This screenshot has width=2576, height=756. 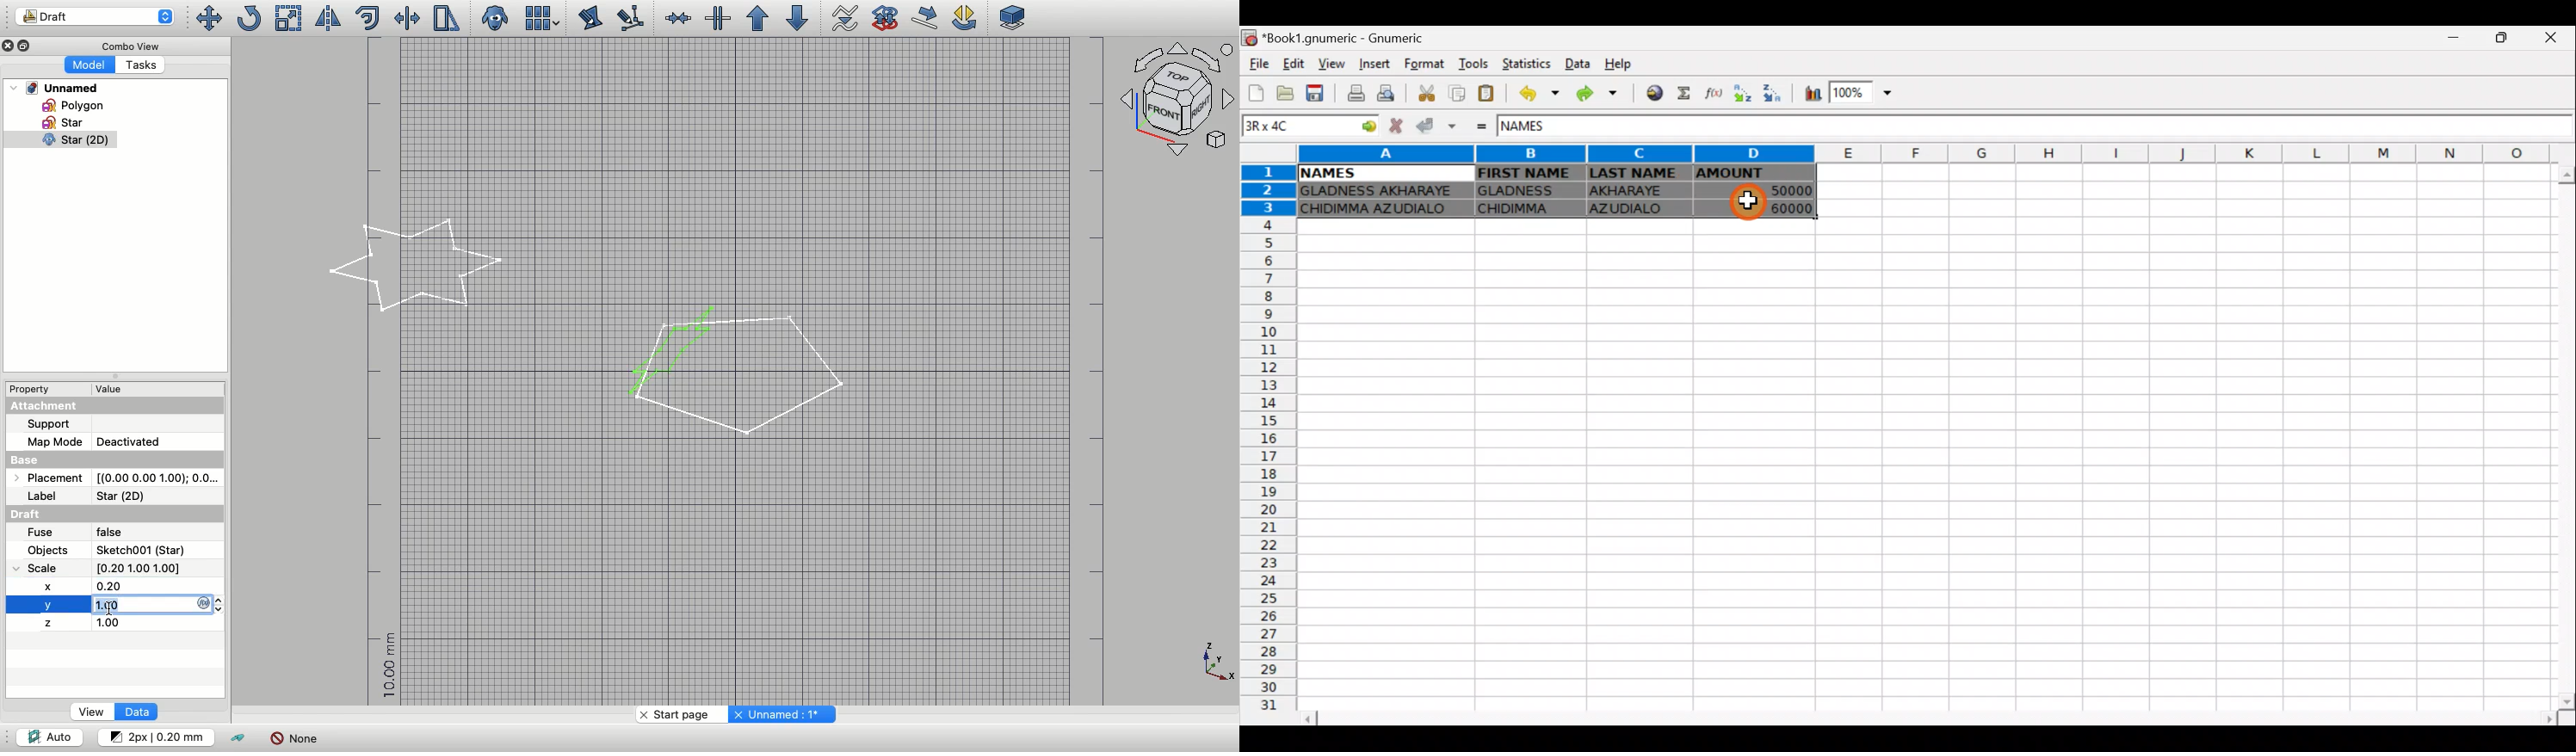 What do you see at coordinates (717, 18) in the screenshot?
I see `Split` at bounding box center [717, 18].